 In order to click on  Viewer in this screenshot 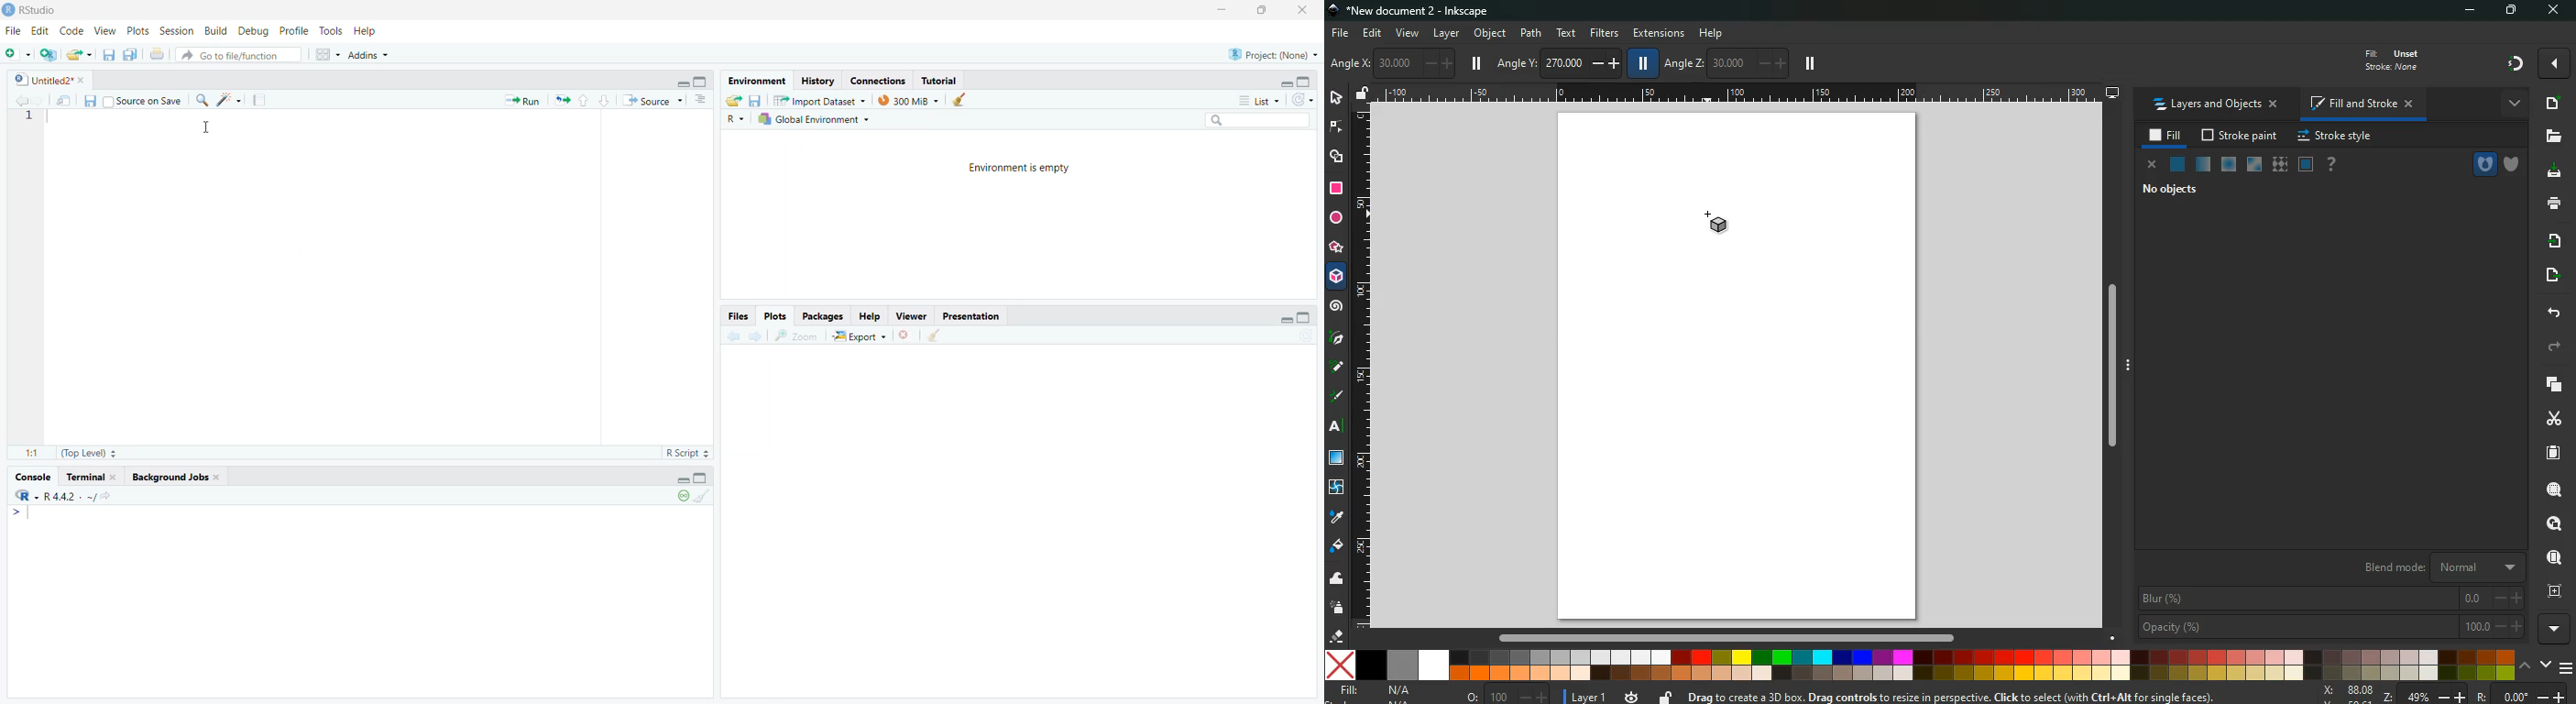, I will do `click(913, 316)`.